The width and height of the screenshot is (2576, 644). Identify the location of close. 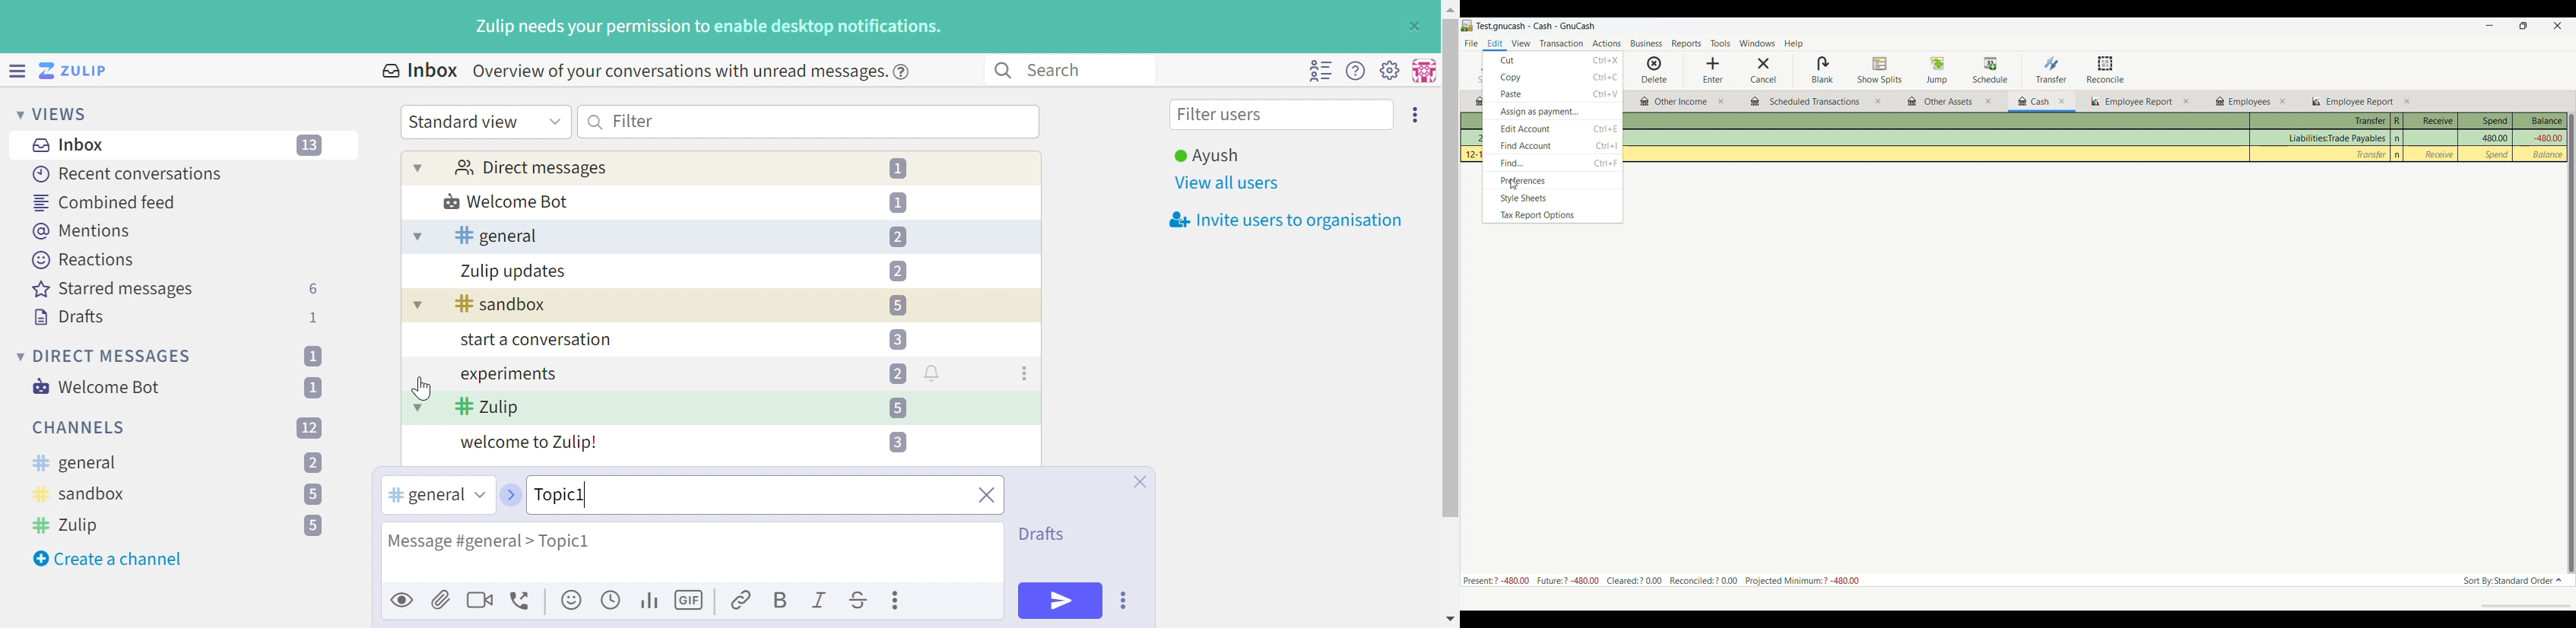
(2283, 101).